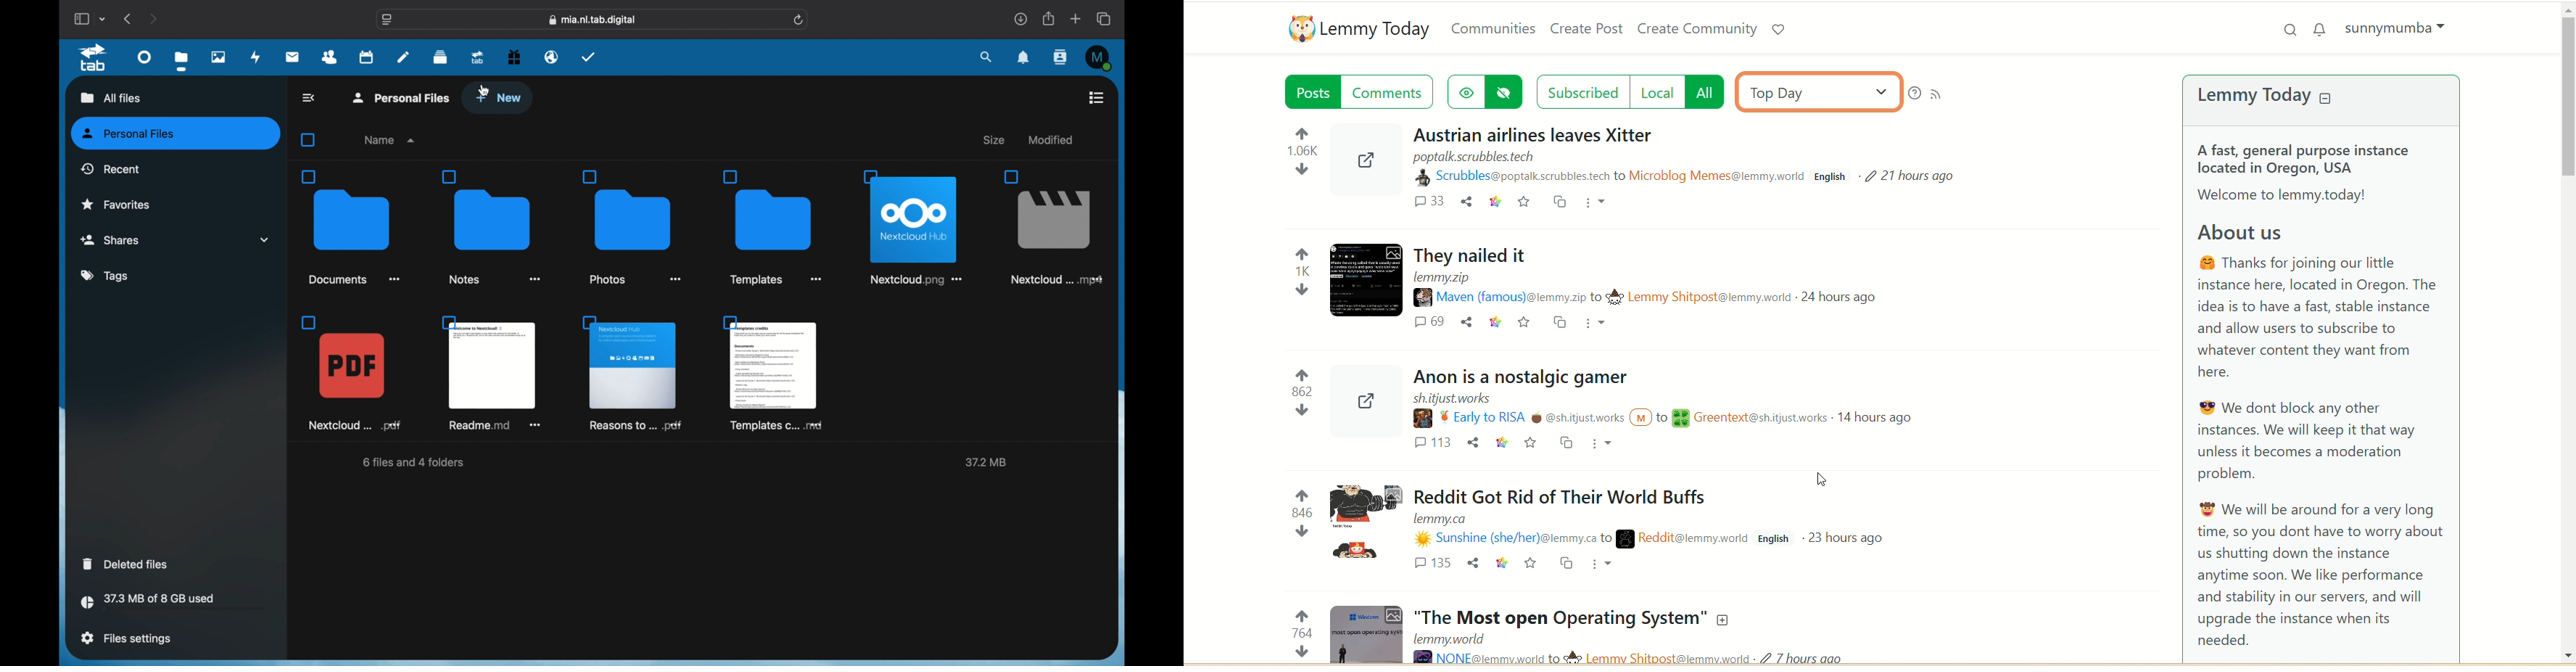 This screenshot has width=2576, height=672. What do you see at coordinates (593, 20) in the screenshot?
I see `web address` at bounding box center [593, 20].